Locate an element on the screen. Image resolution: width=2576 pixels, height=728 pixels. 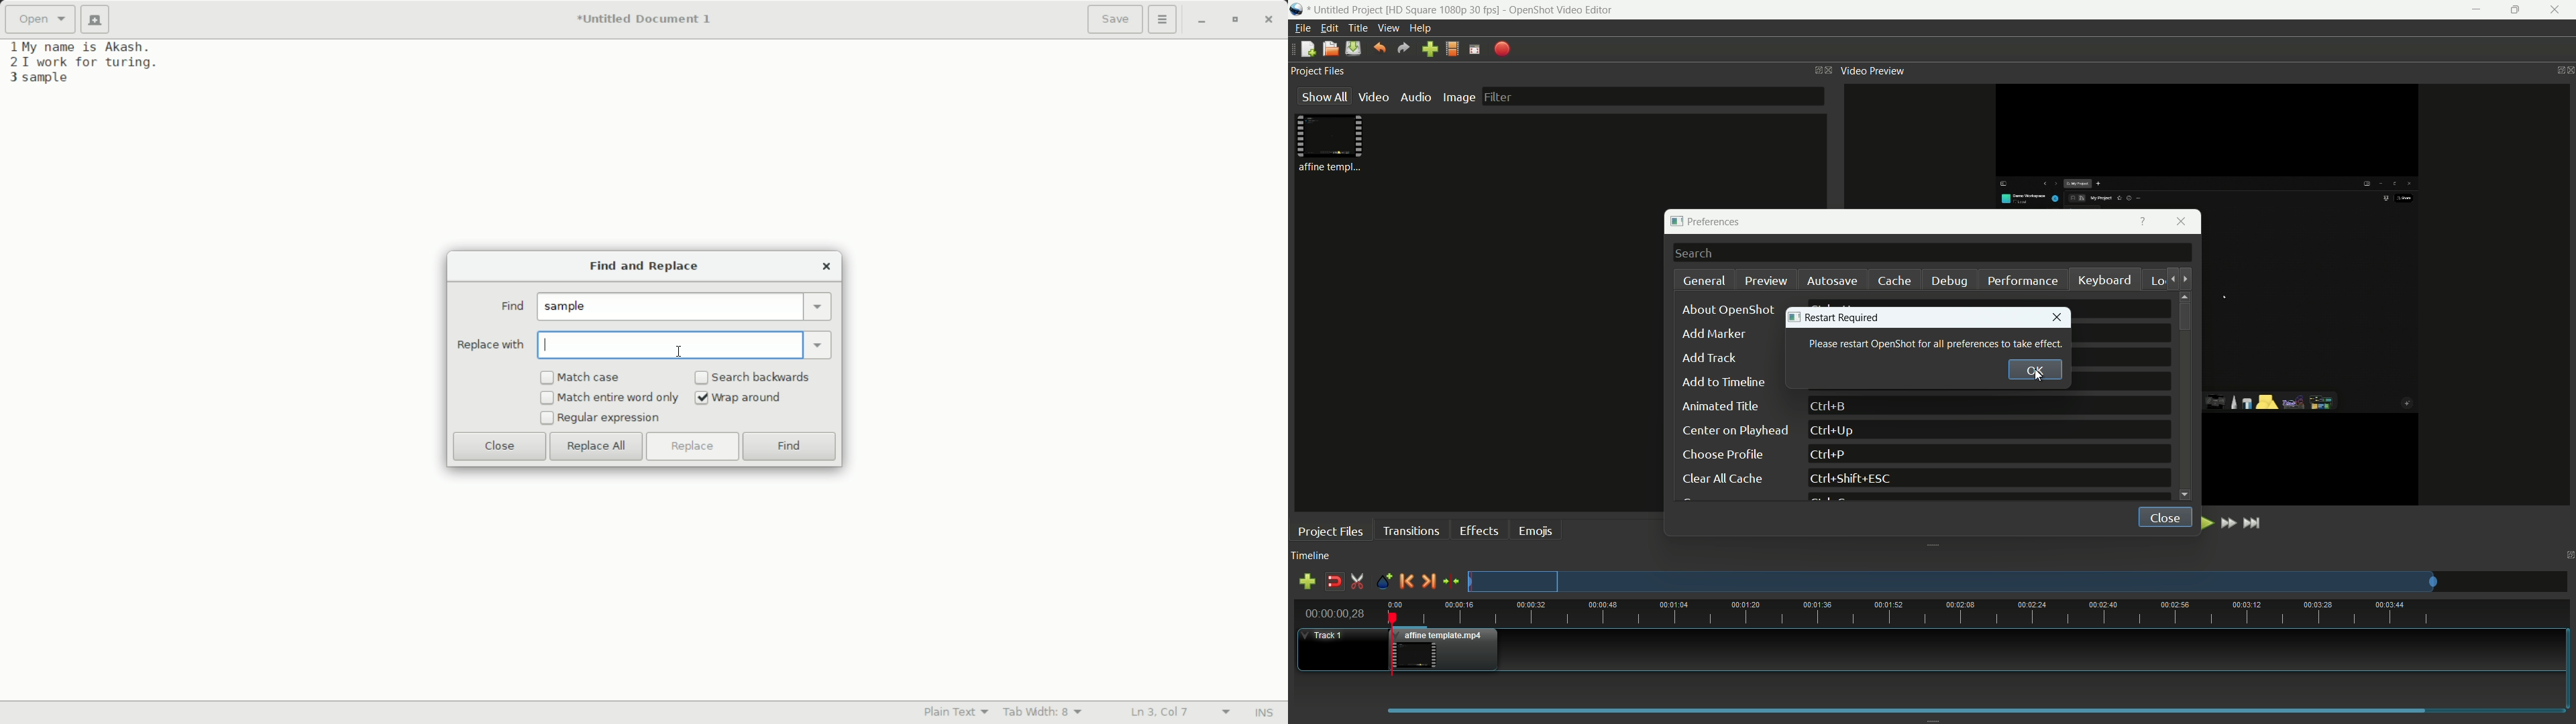
track 1 is located at coordinates (1326, 636).